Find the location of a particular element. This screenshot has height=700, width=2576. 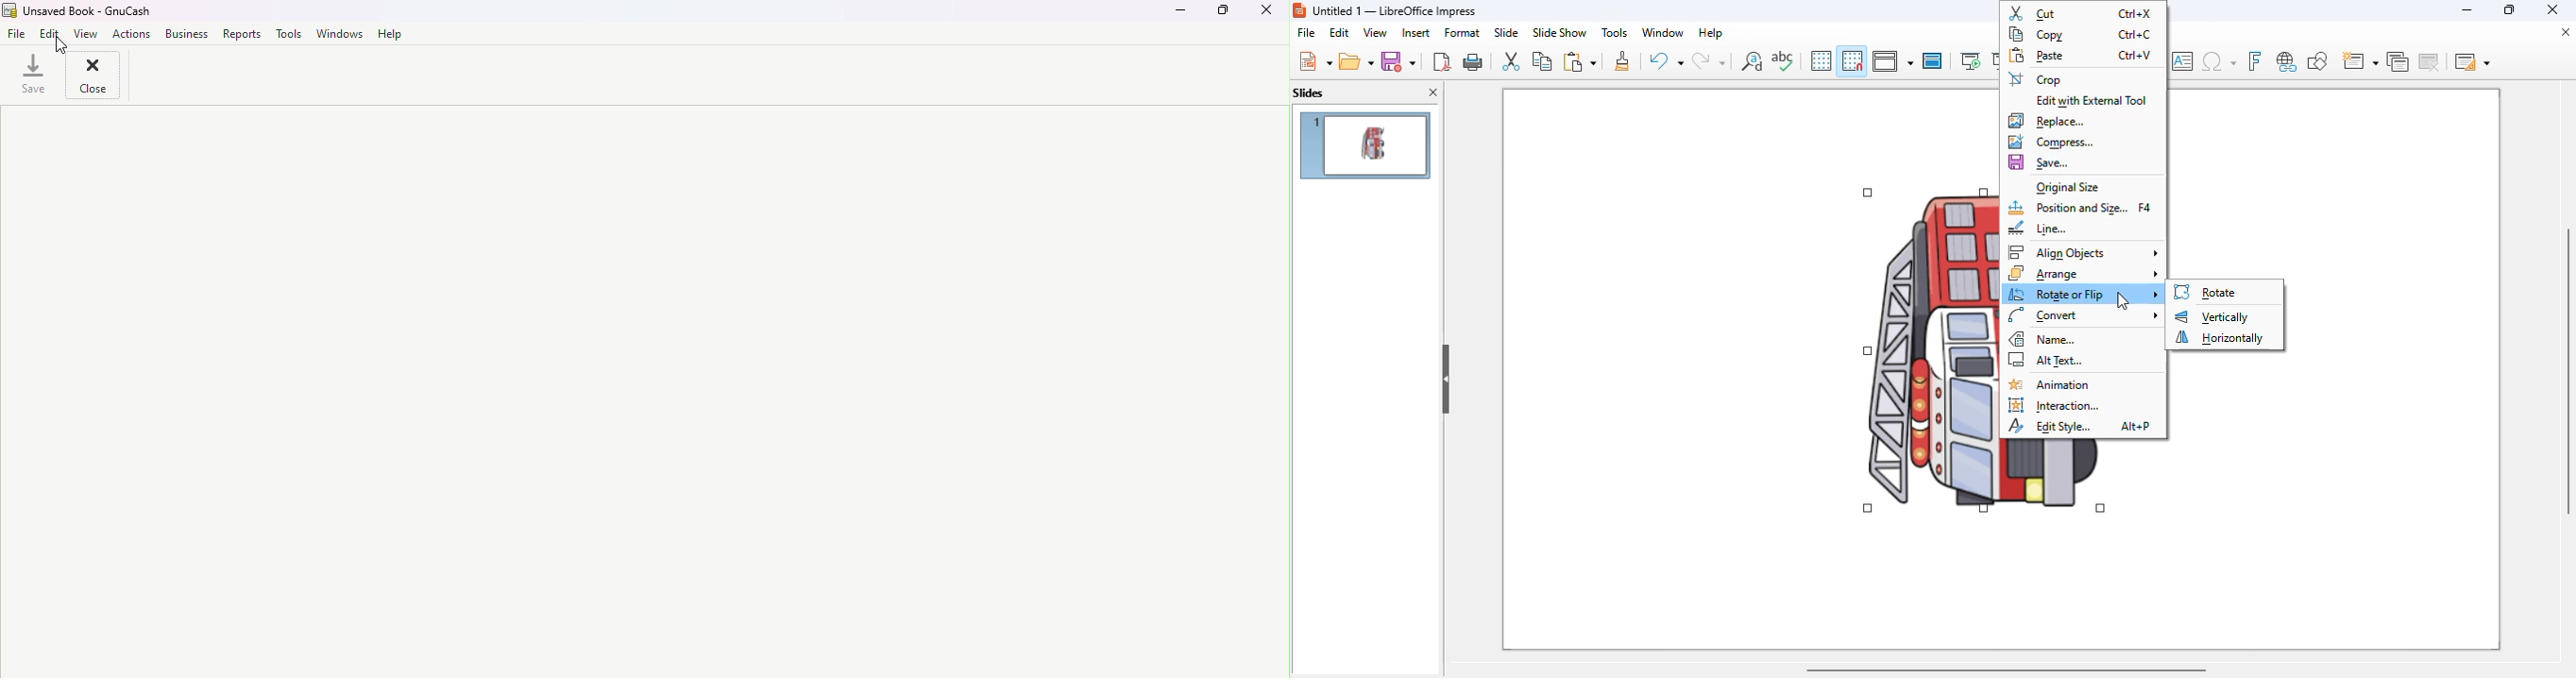

replace is located at coordinates (2046, 121).